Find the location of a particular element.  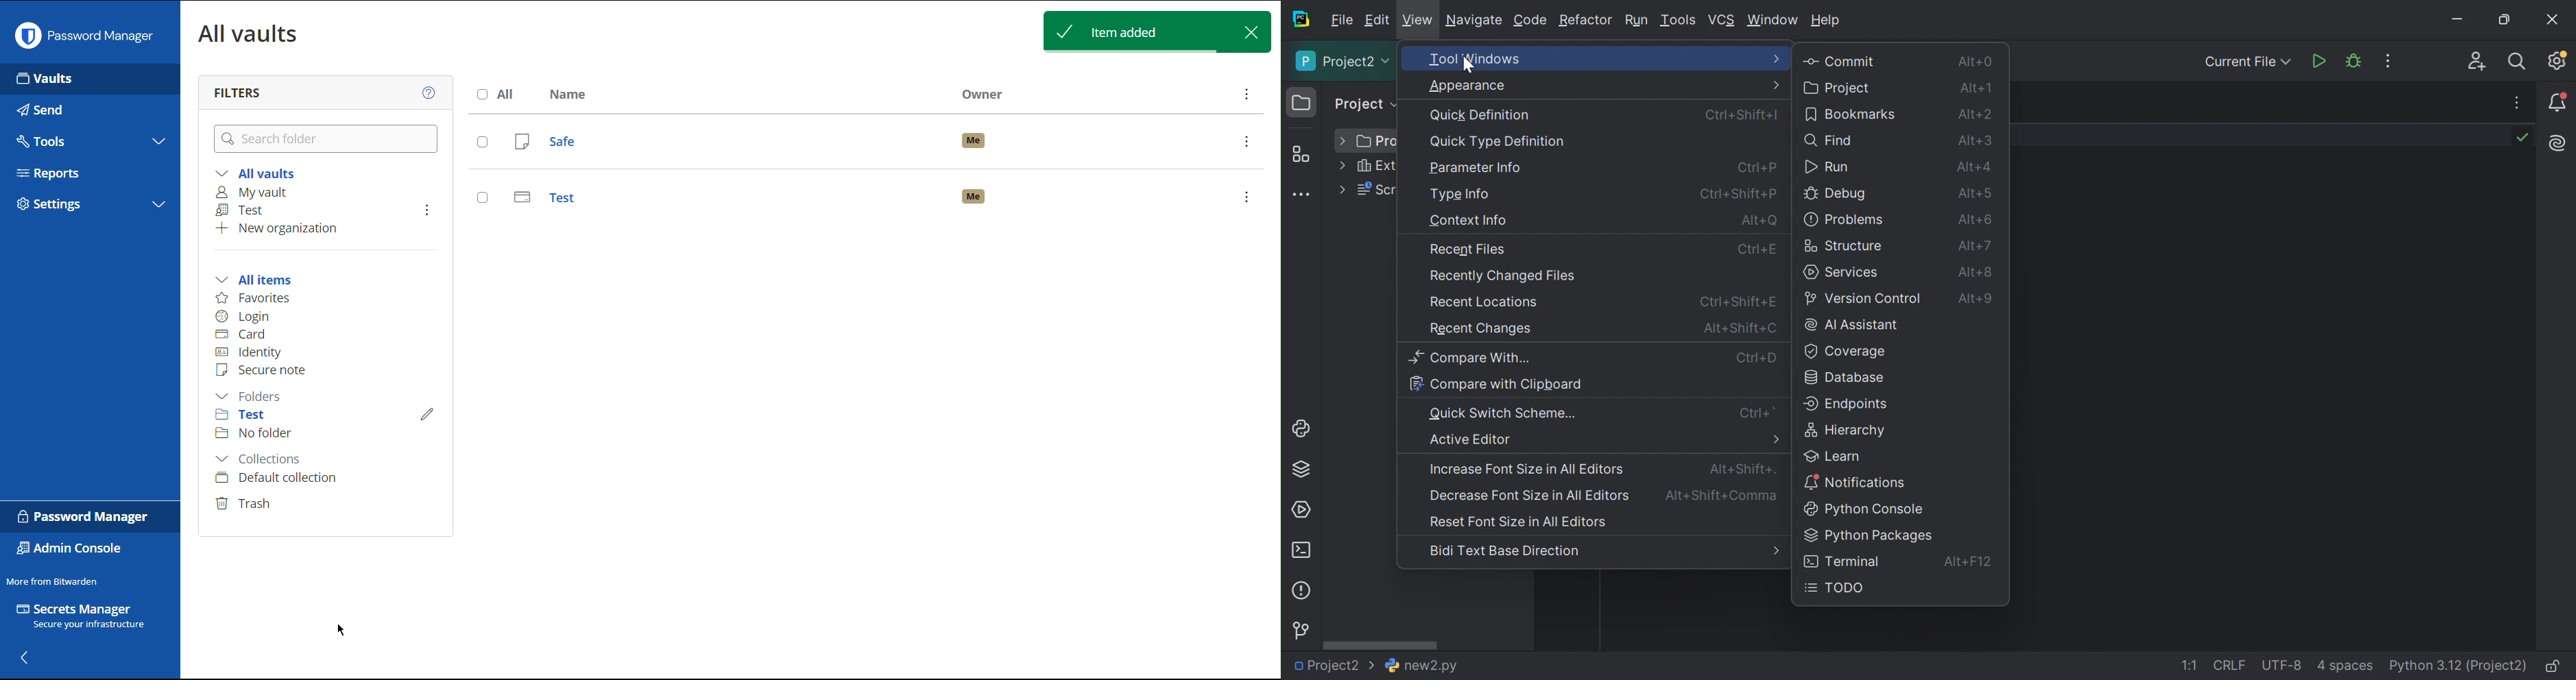

Tool windows is located at coordinates (1474, 57).